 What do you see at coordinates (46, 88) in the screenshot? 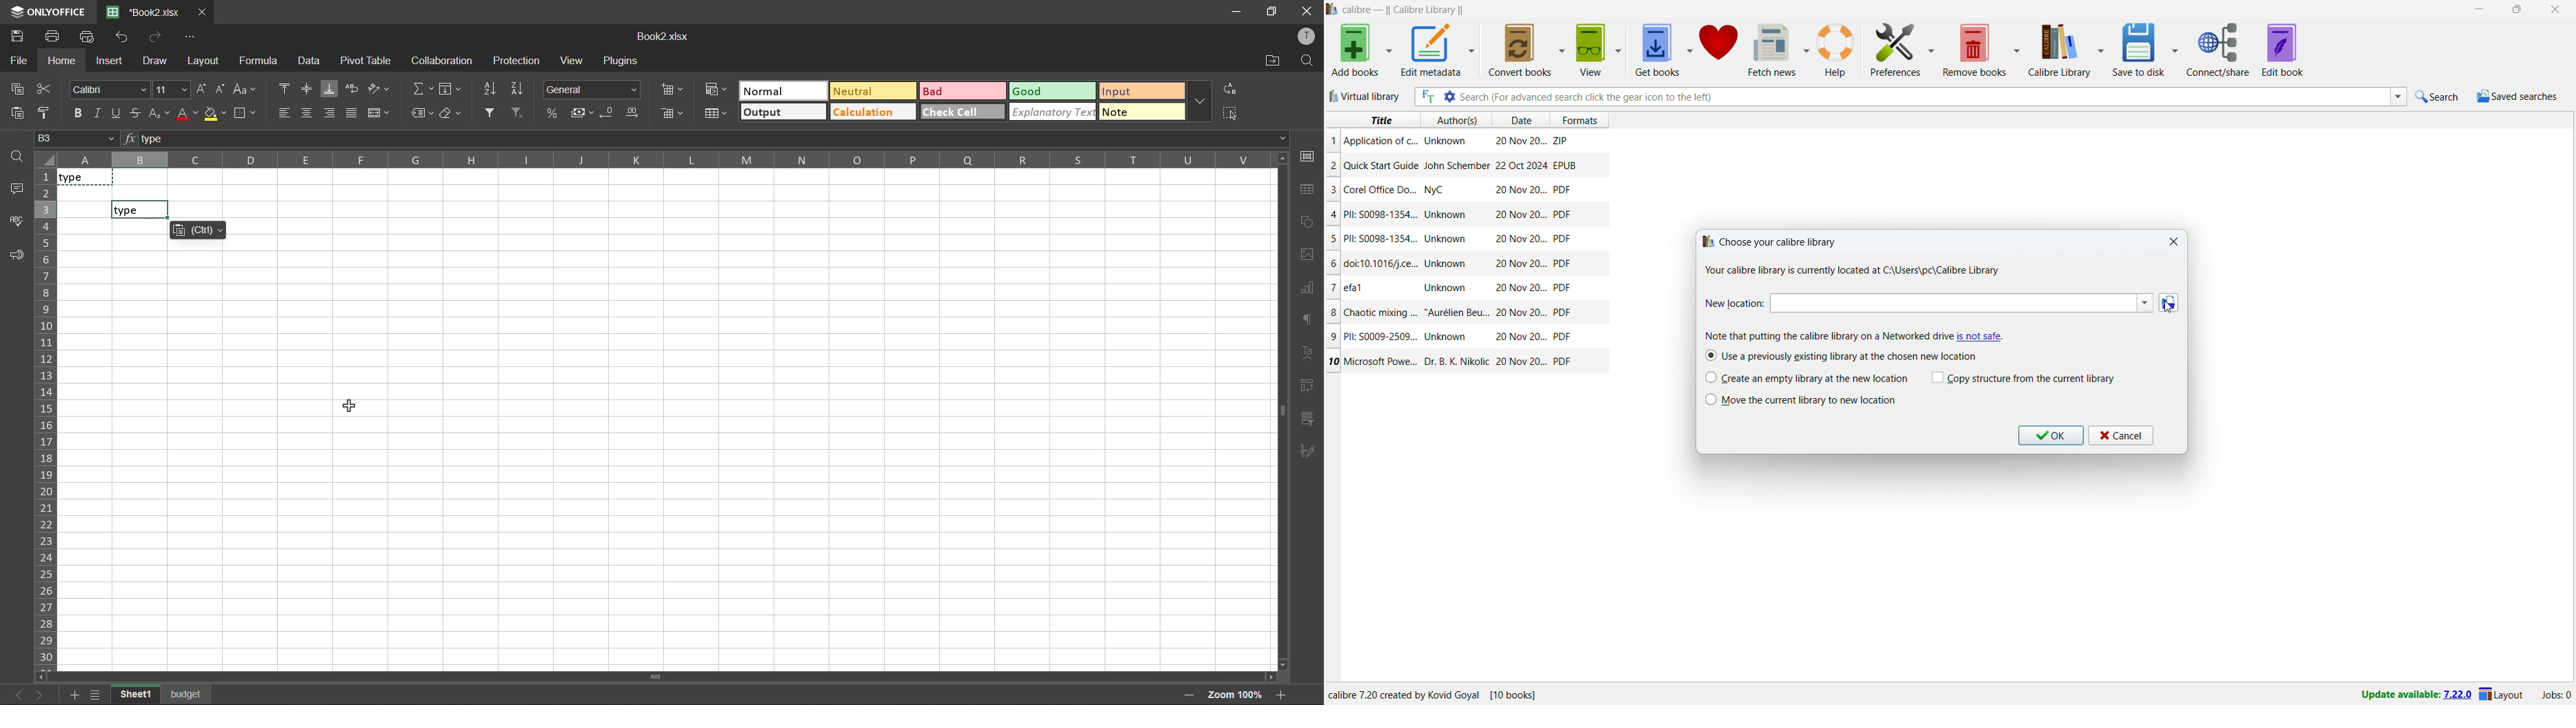
I see `cut` at bounding box center [46, 88].